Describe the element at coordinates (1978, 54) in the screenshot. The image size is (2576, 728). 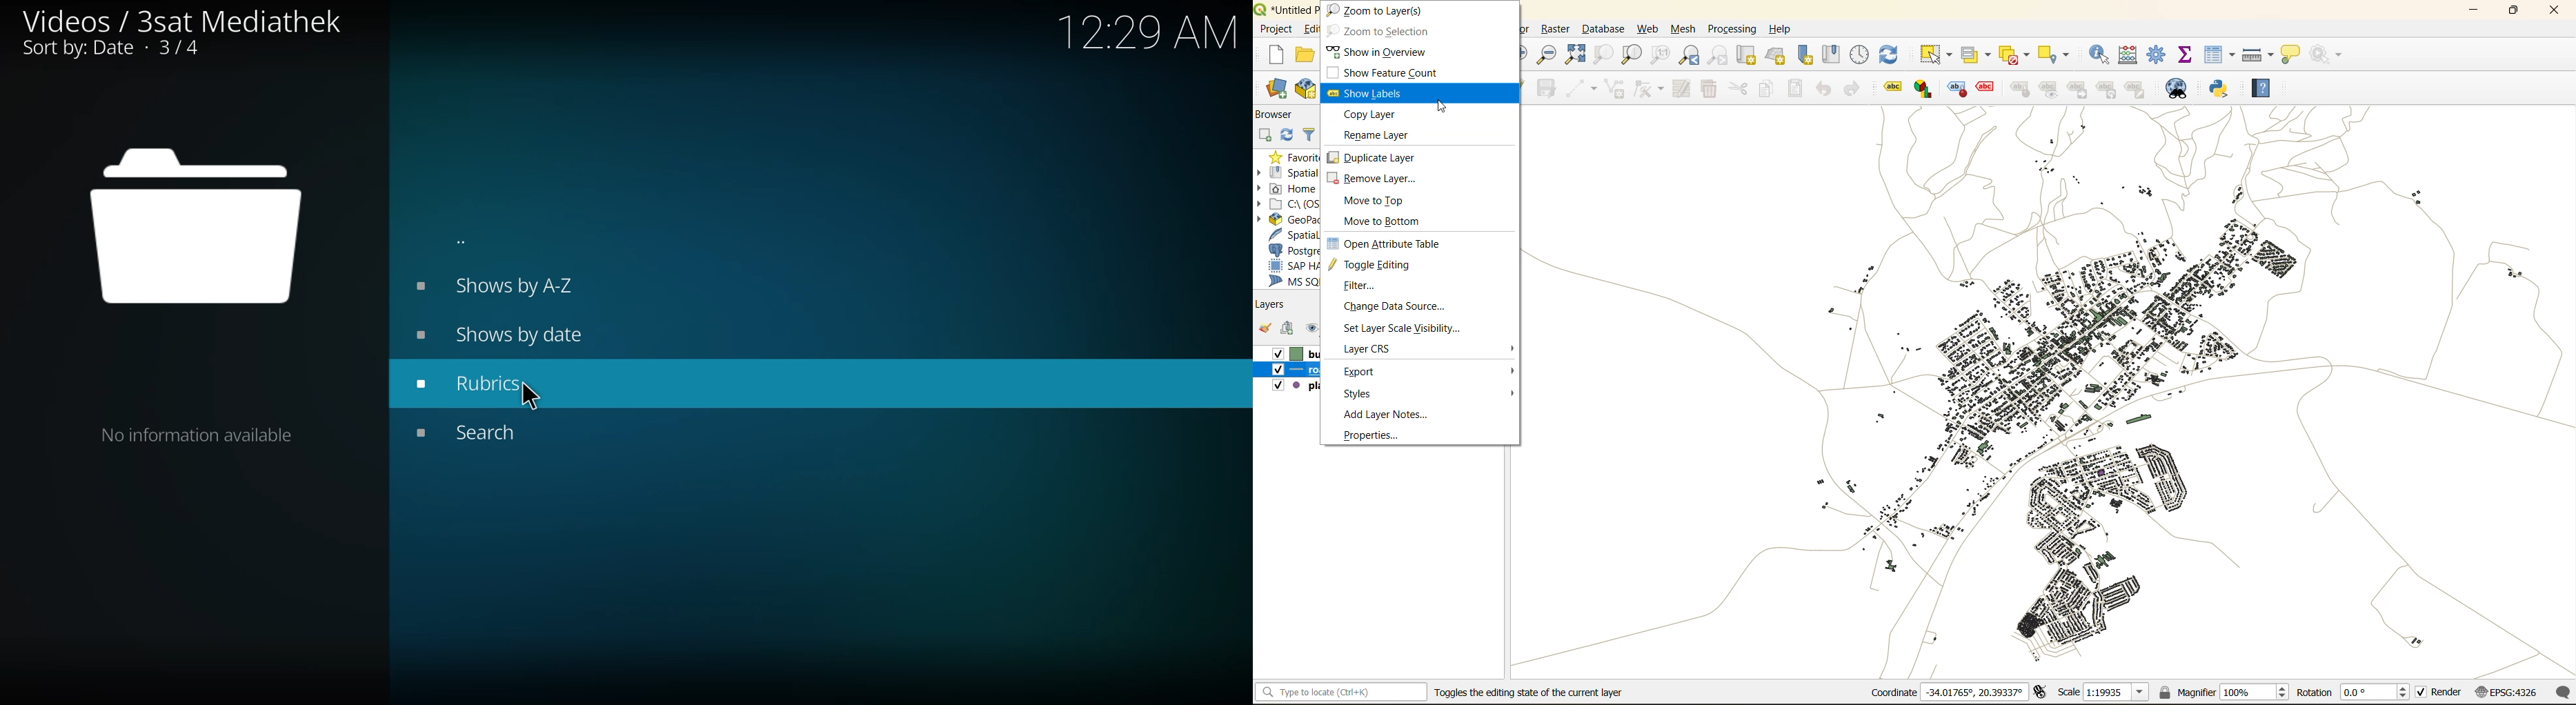
I see `select value` at that location.